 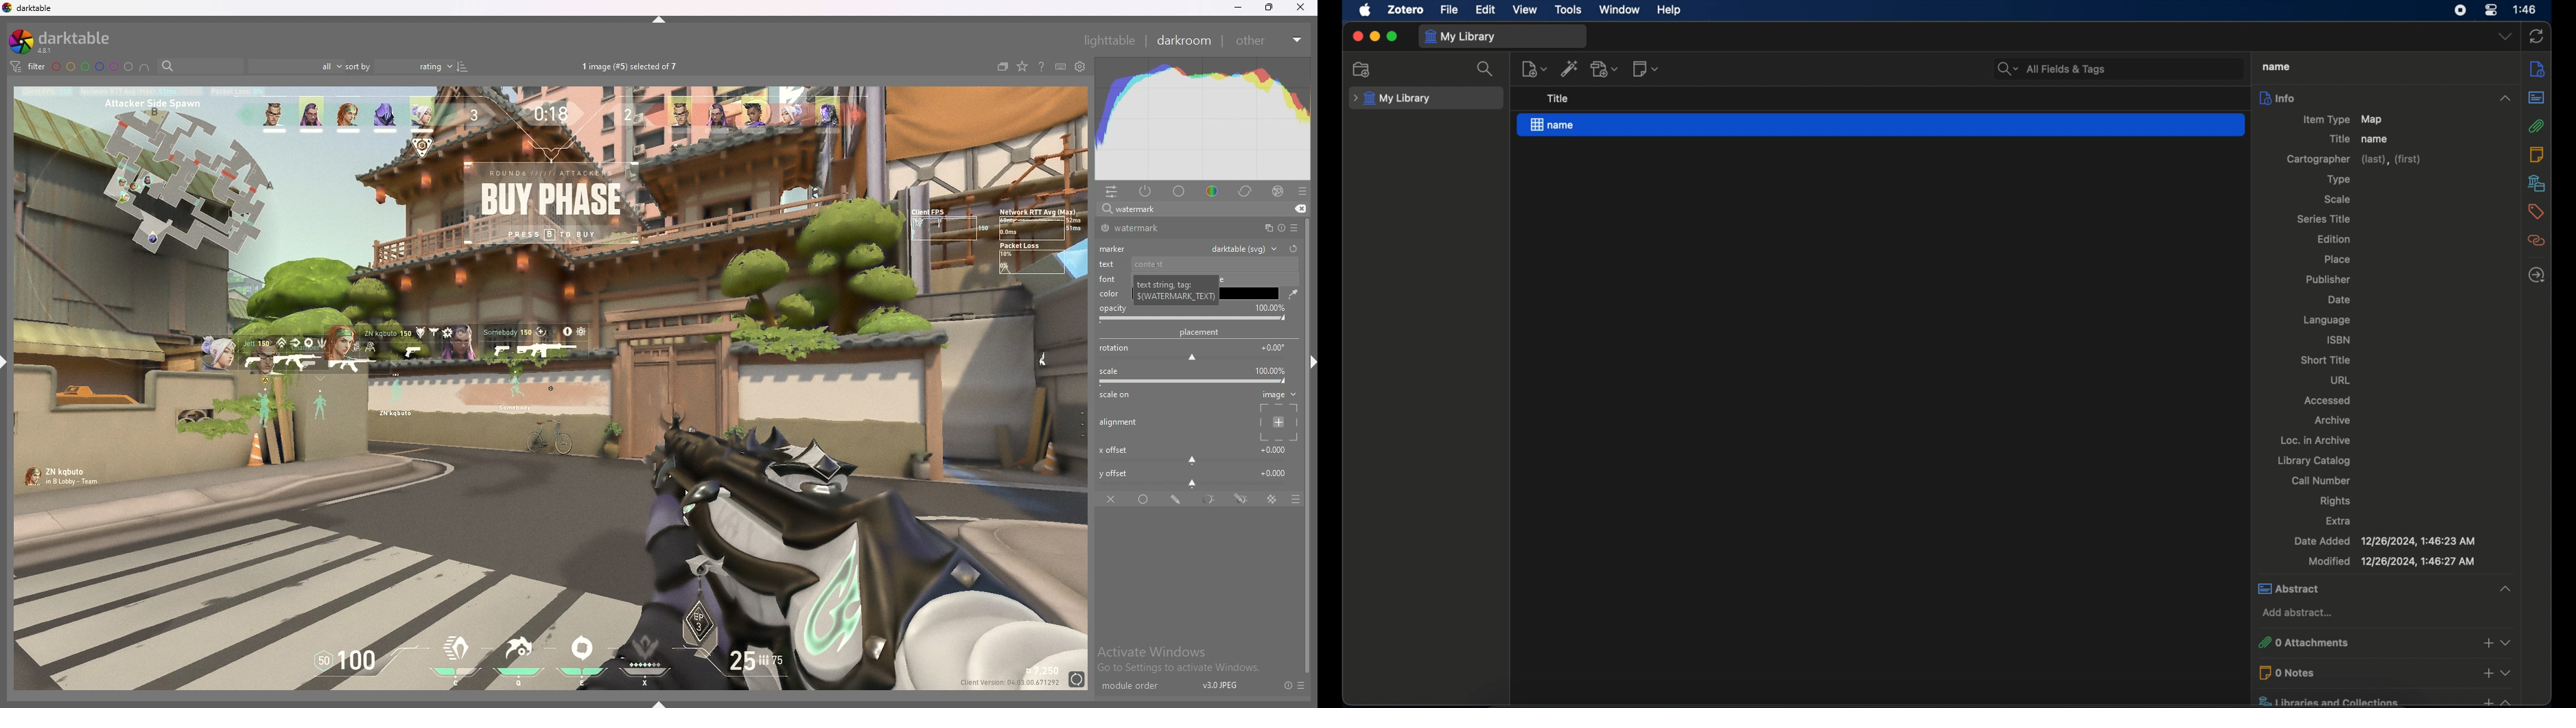 I want to click on resize, so click(x=1269, y=8).